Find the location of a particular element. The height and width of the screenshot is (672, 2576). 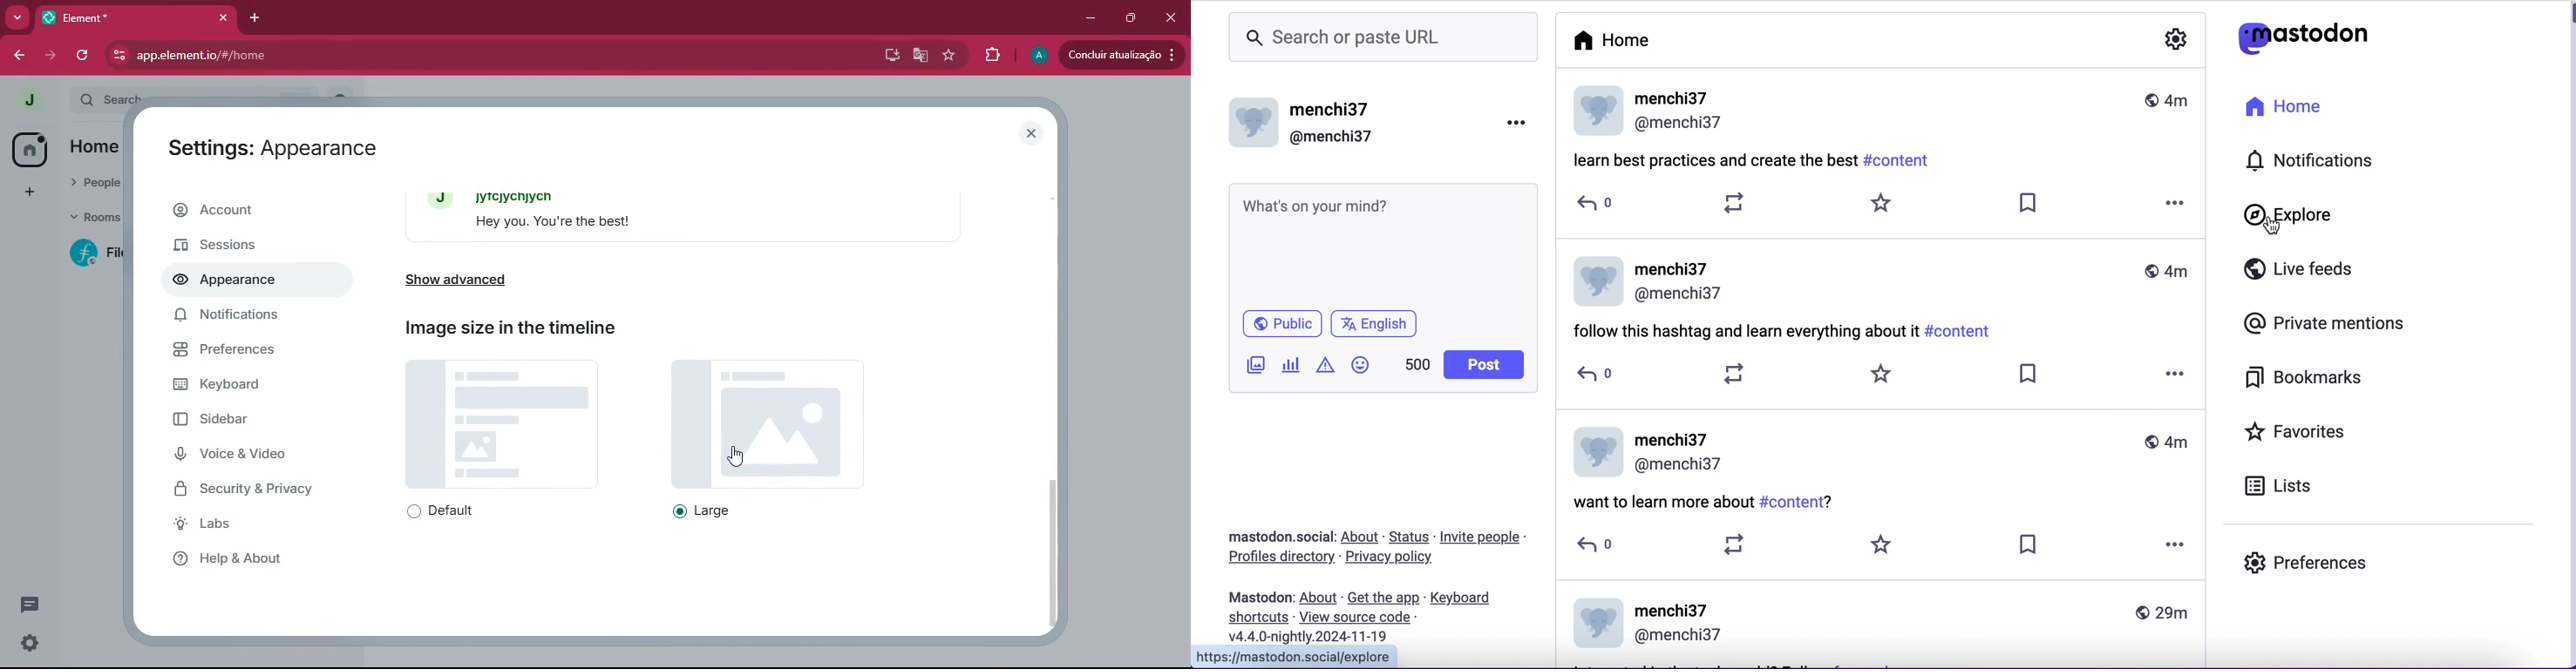

hashtag is located at coordinates (1963, 332).